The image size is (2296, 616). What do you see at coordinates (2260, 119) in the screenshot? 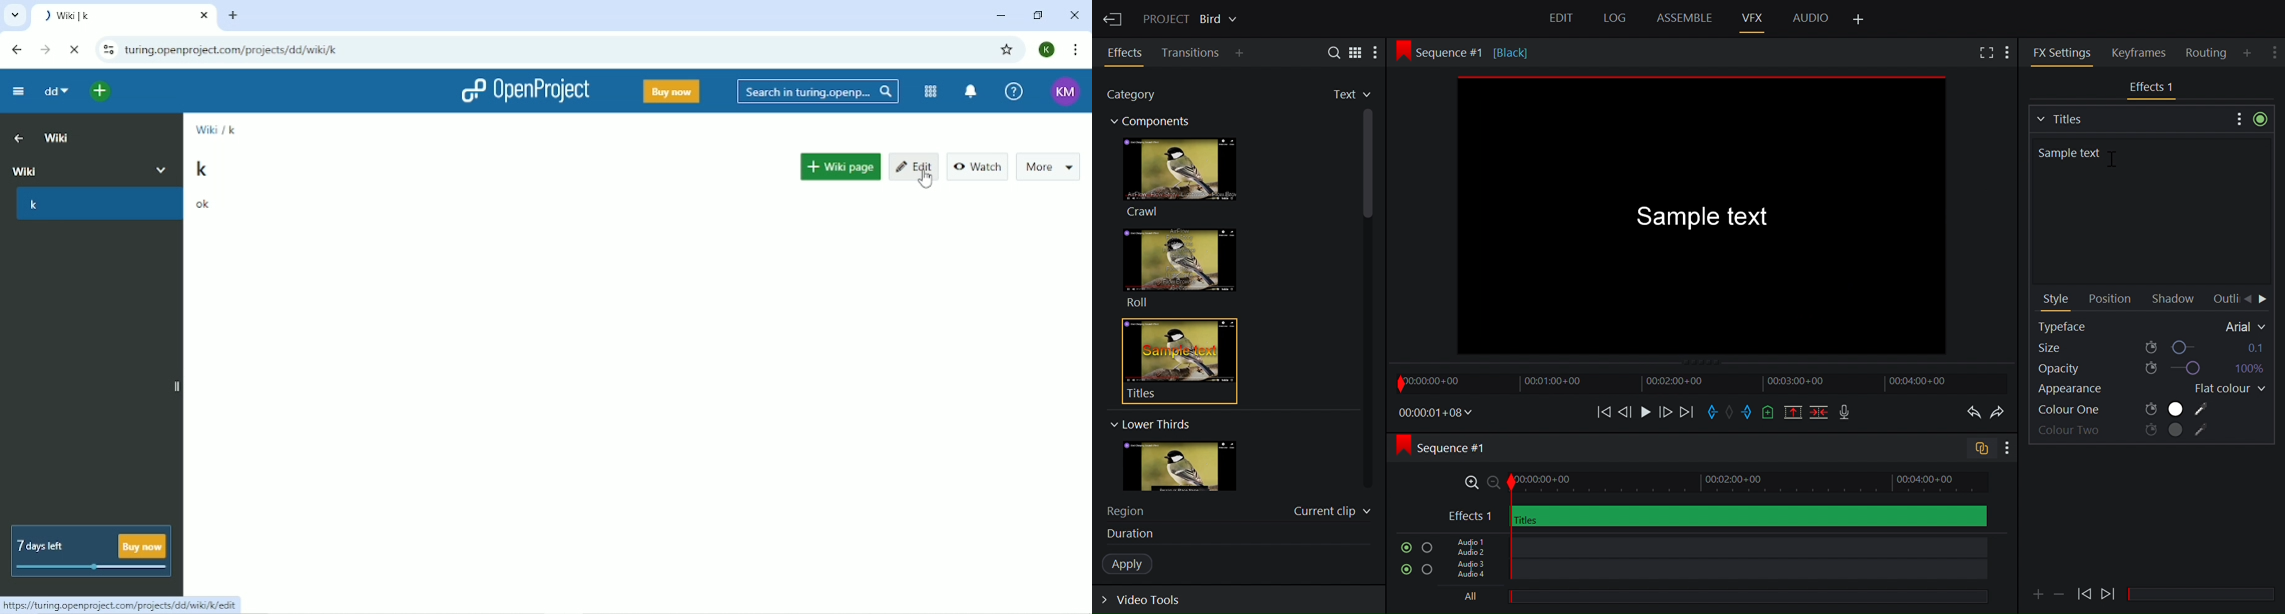
I see `Toggle bypass` at bounding box center [2260, 119].